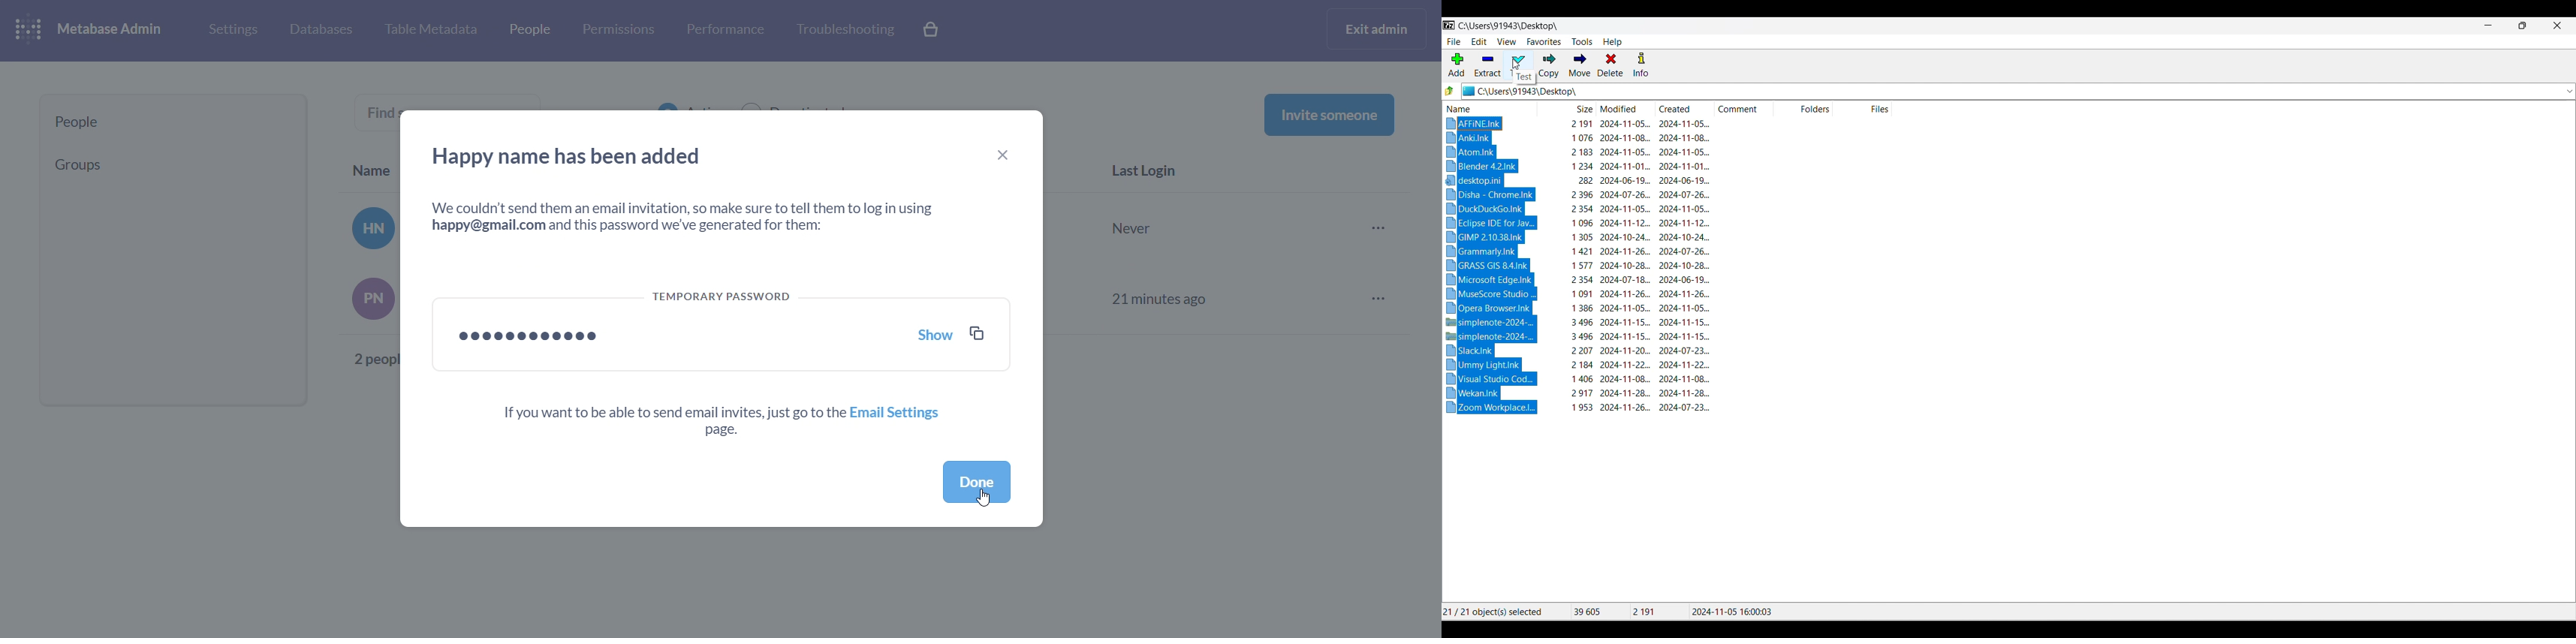 This screenshot has width=2576, height=644. Describe the element at coordinates (2489, 25) in the screenshot. I see `Minimize` at that location.